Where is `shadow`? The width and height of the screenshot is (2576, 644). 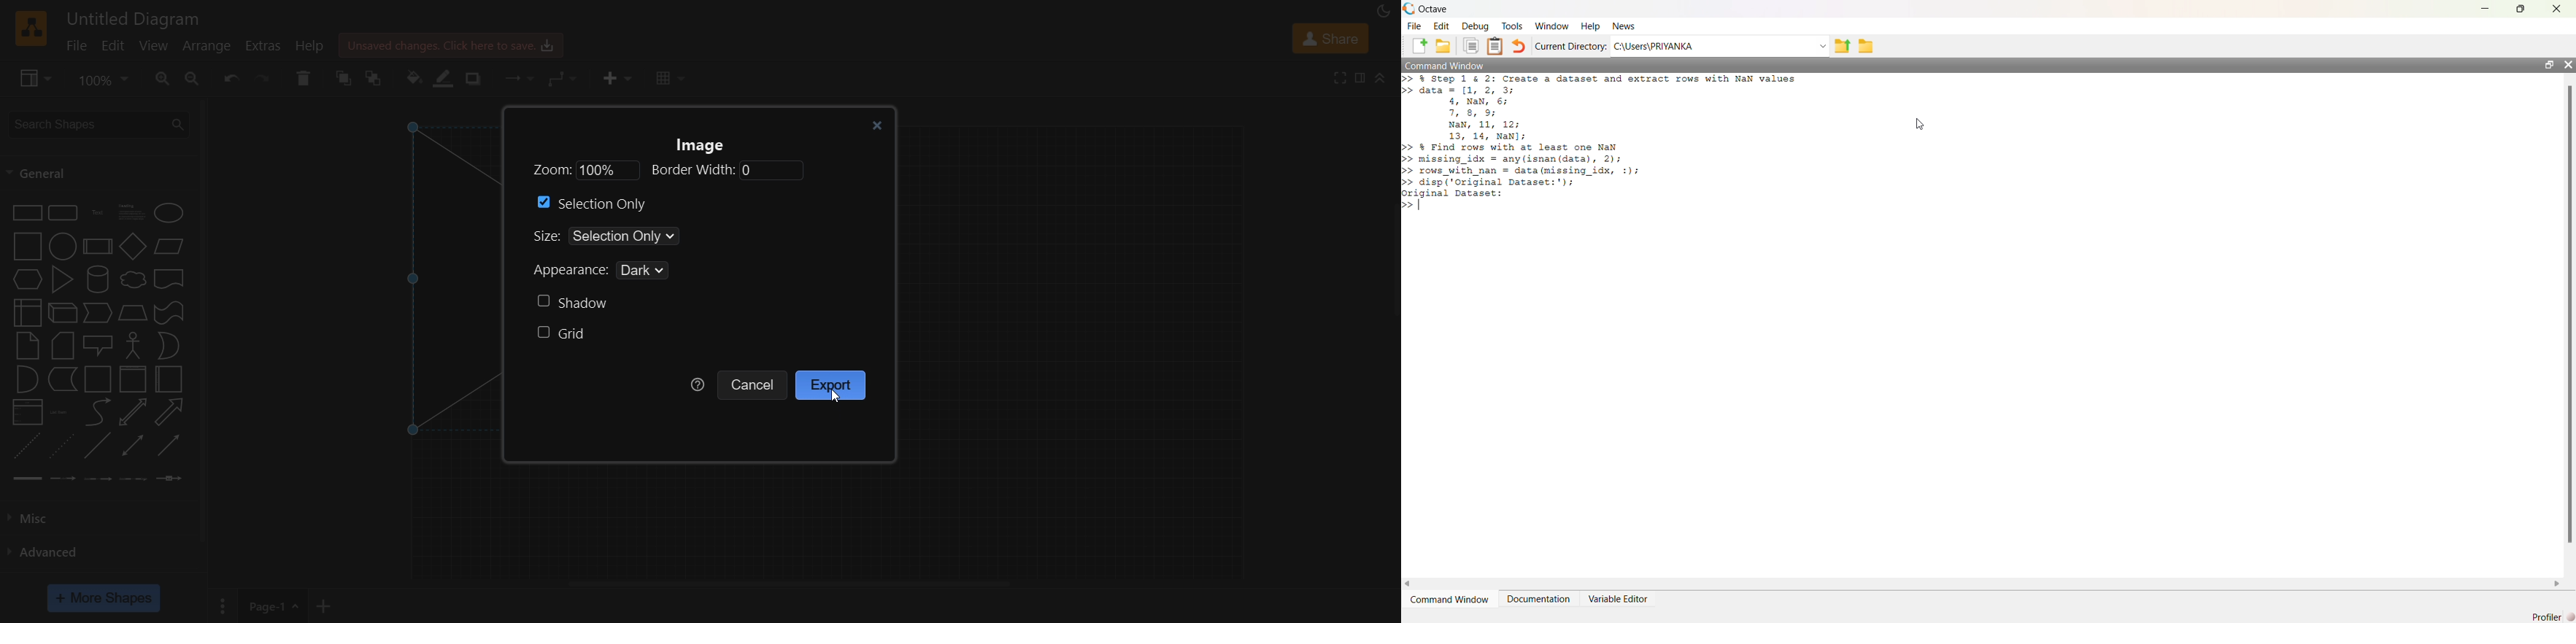
shadow is located at coordinates (572, 302).